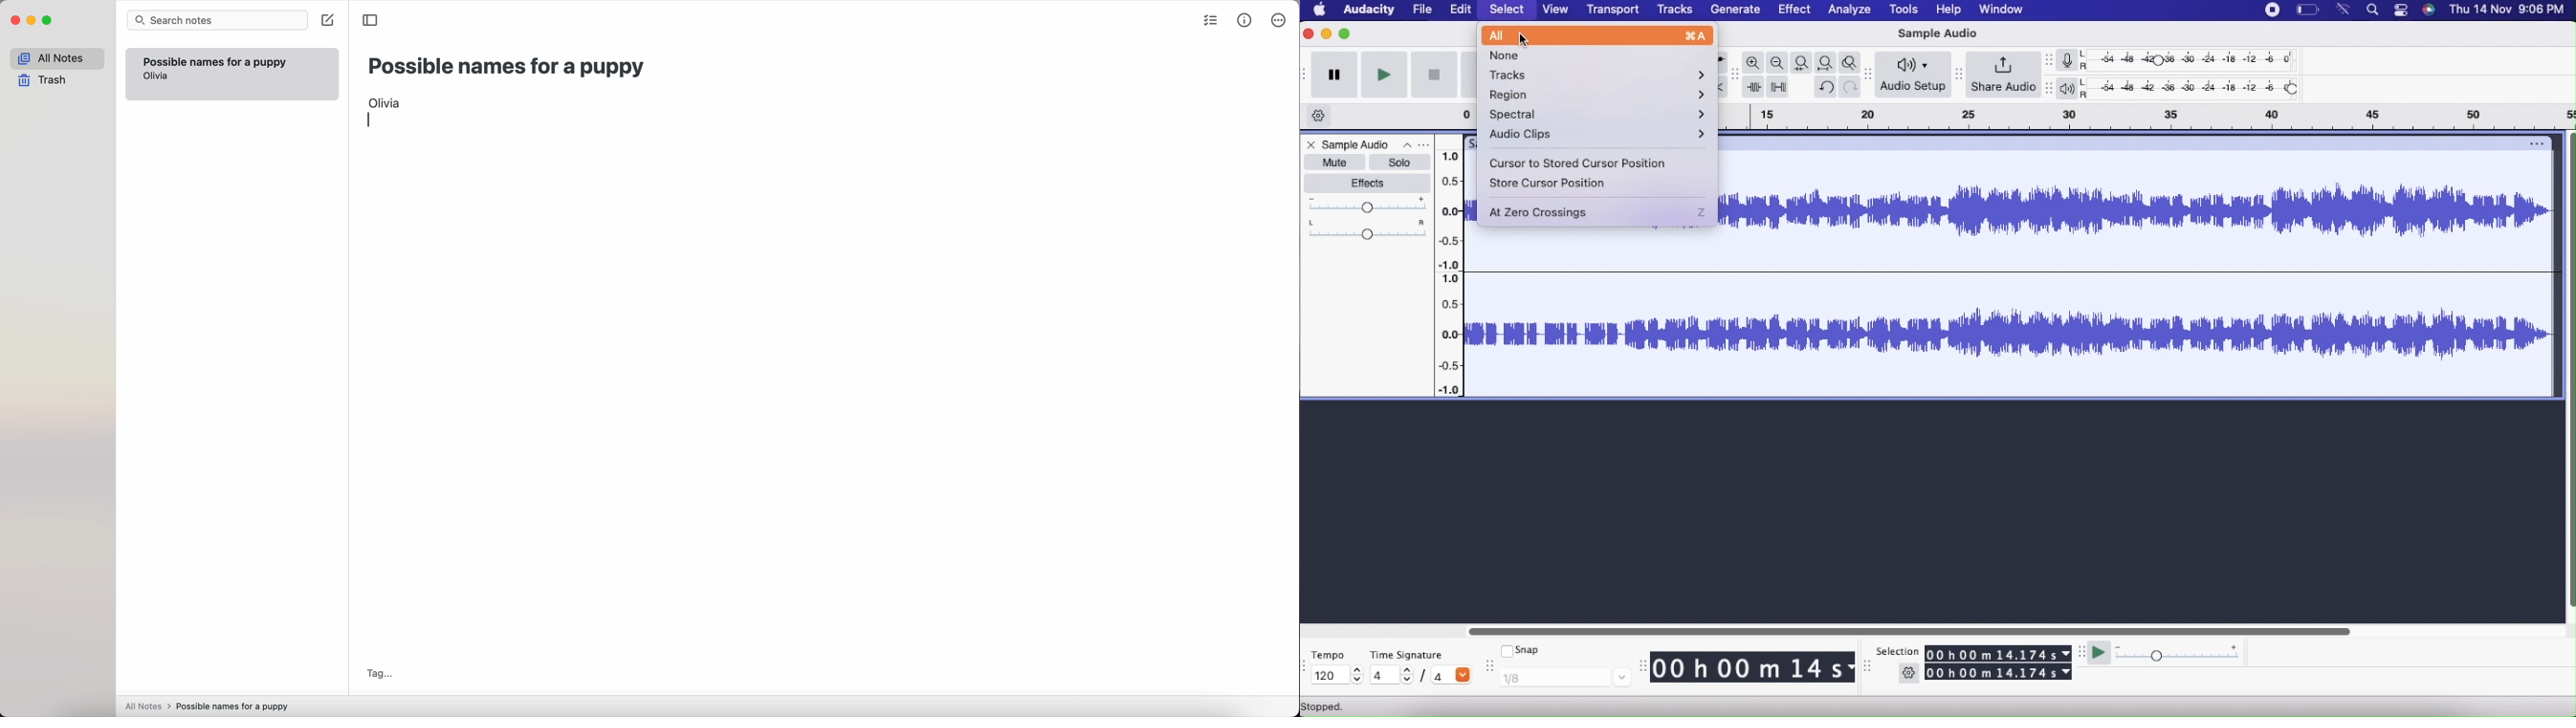  I want to click on Olivia, so click(385, 101).